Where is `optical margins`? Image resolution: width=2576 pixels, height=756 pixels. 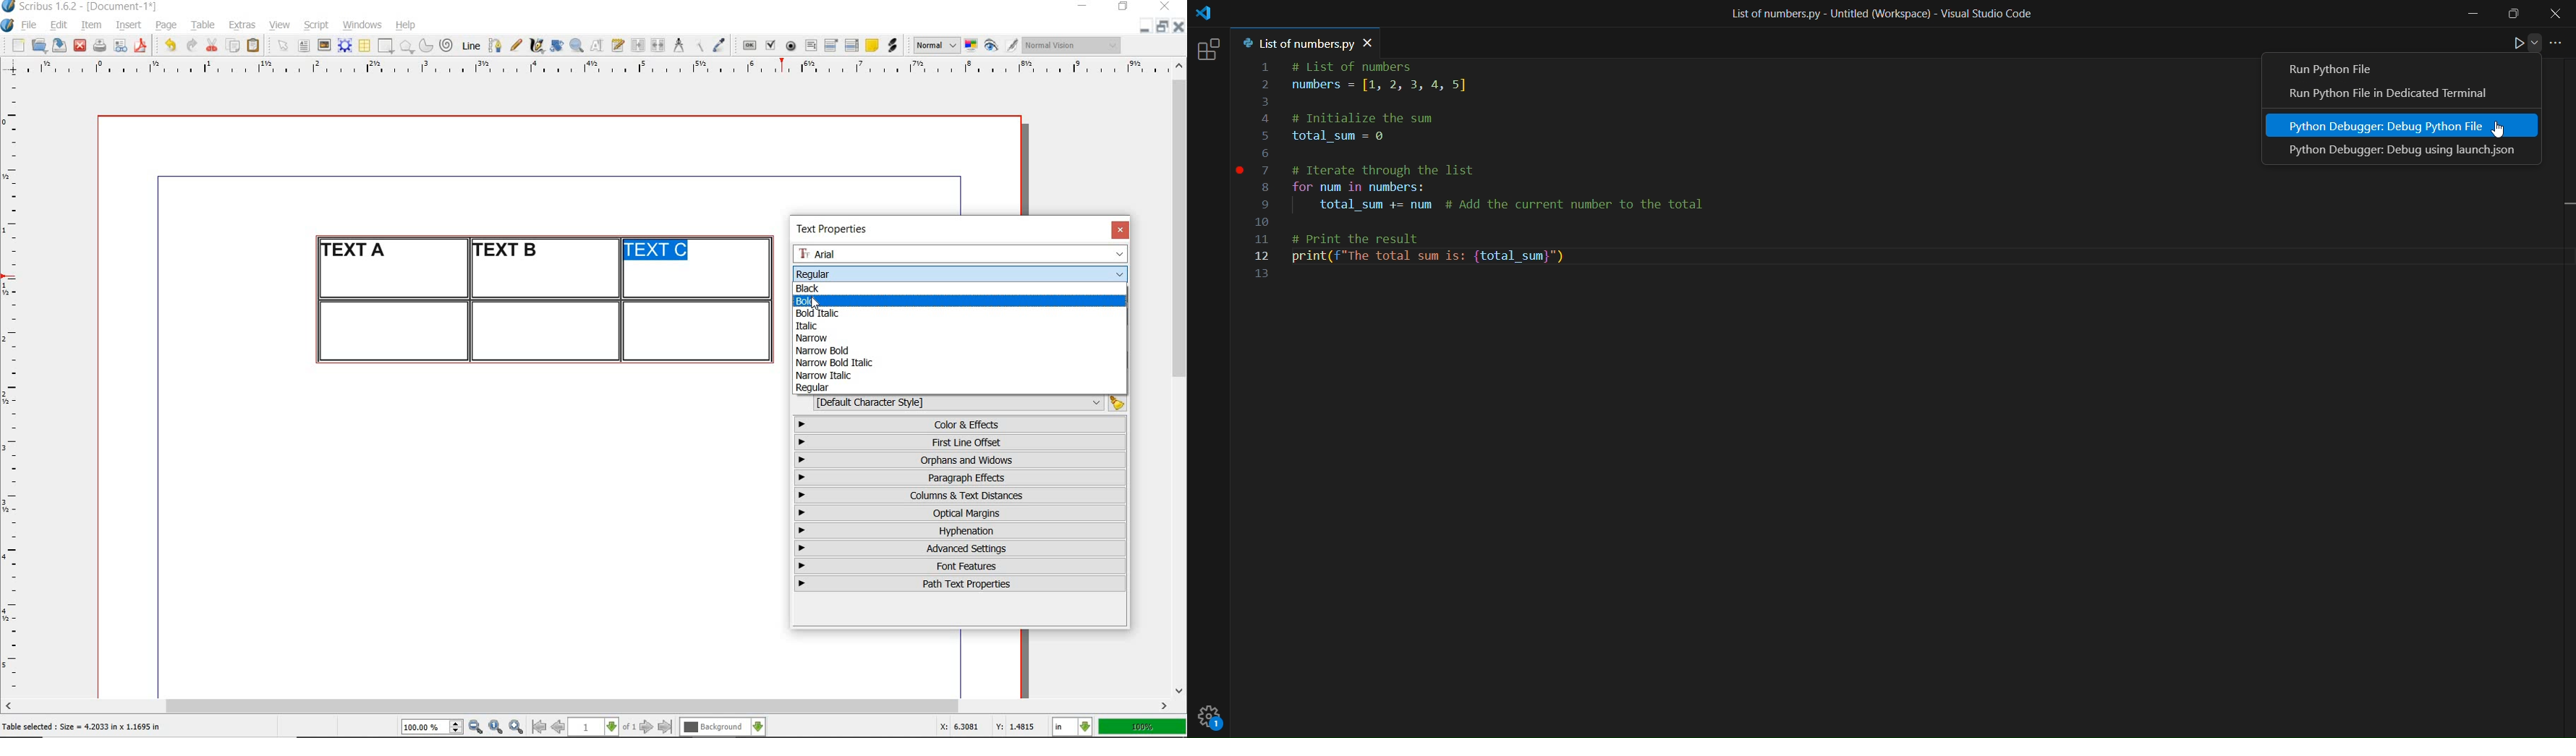 optical margins is located at coordinates (961, 513).